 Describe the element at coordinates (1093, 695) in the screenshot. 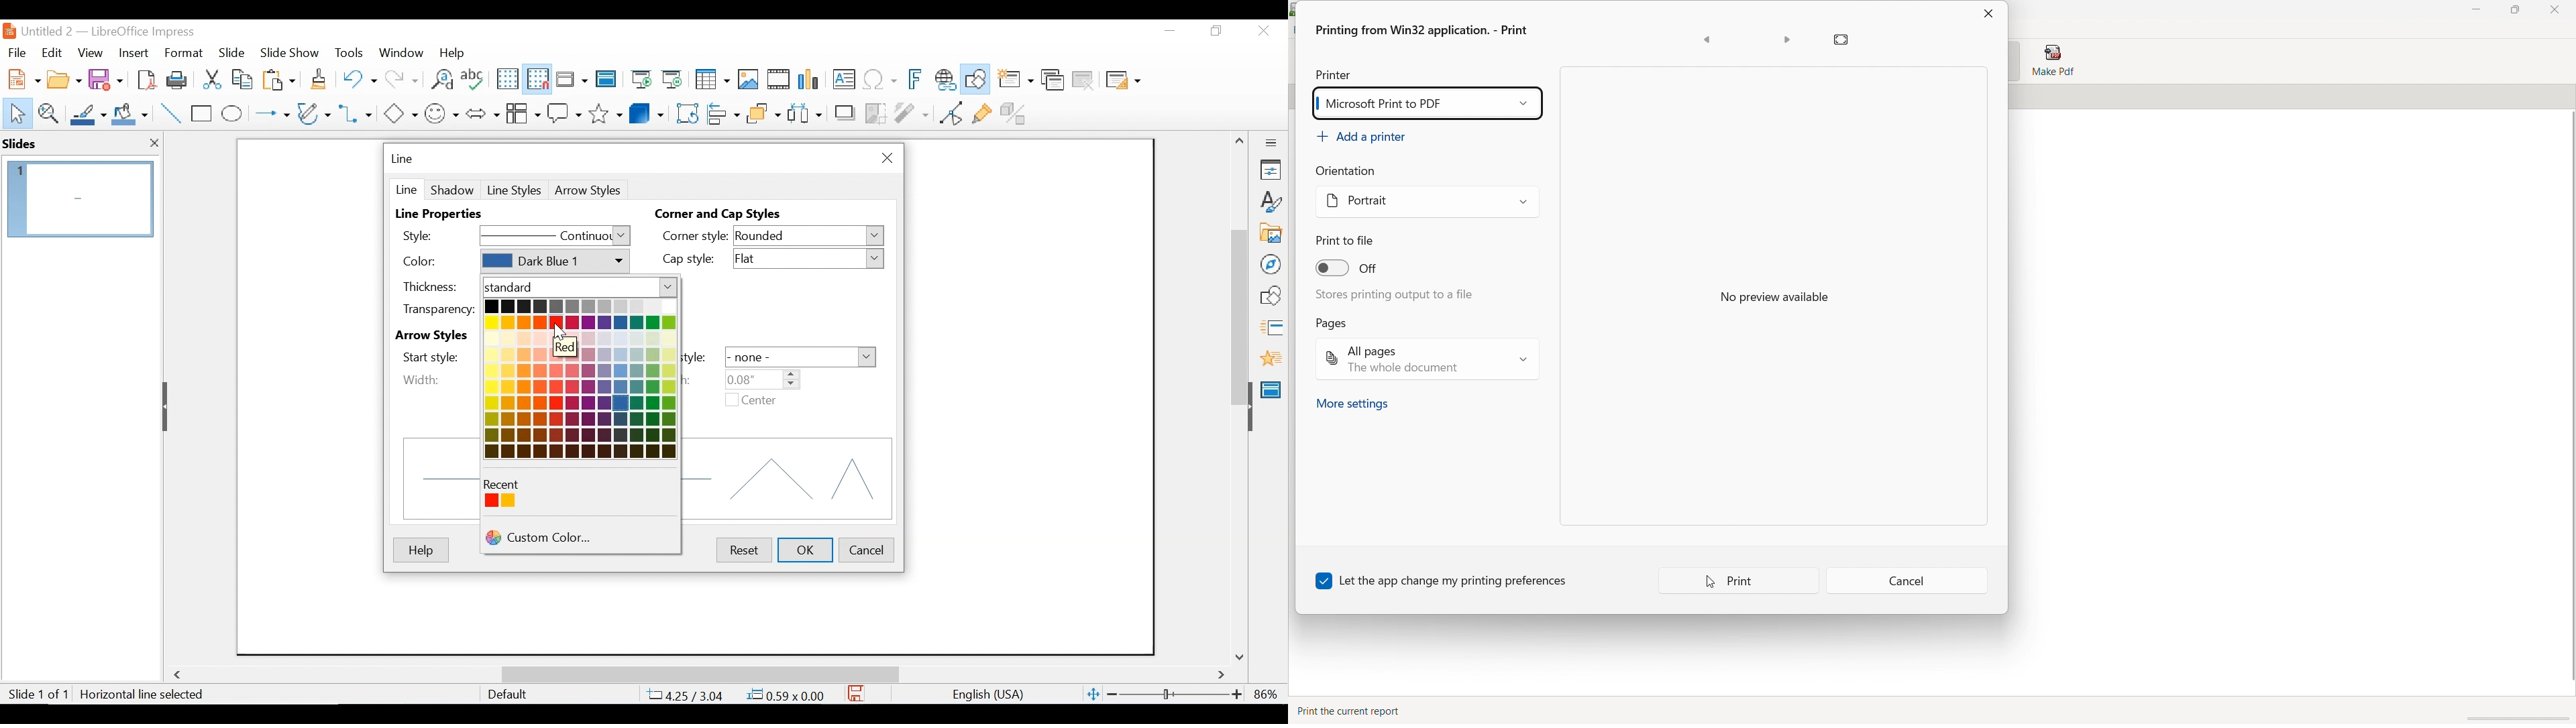

I see `Fit Slide to current window` at that location.